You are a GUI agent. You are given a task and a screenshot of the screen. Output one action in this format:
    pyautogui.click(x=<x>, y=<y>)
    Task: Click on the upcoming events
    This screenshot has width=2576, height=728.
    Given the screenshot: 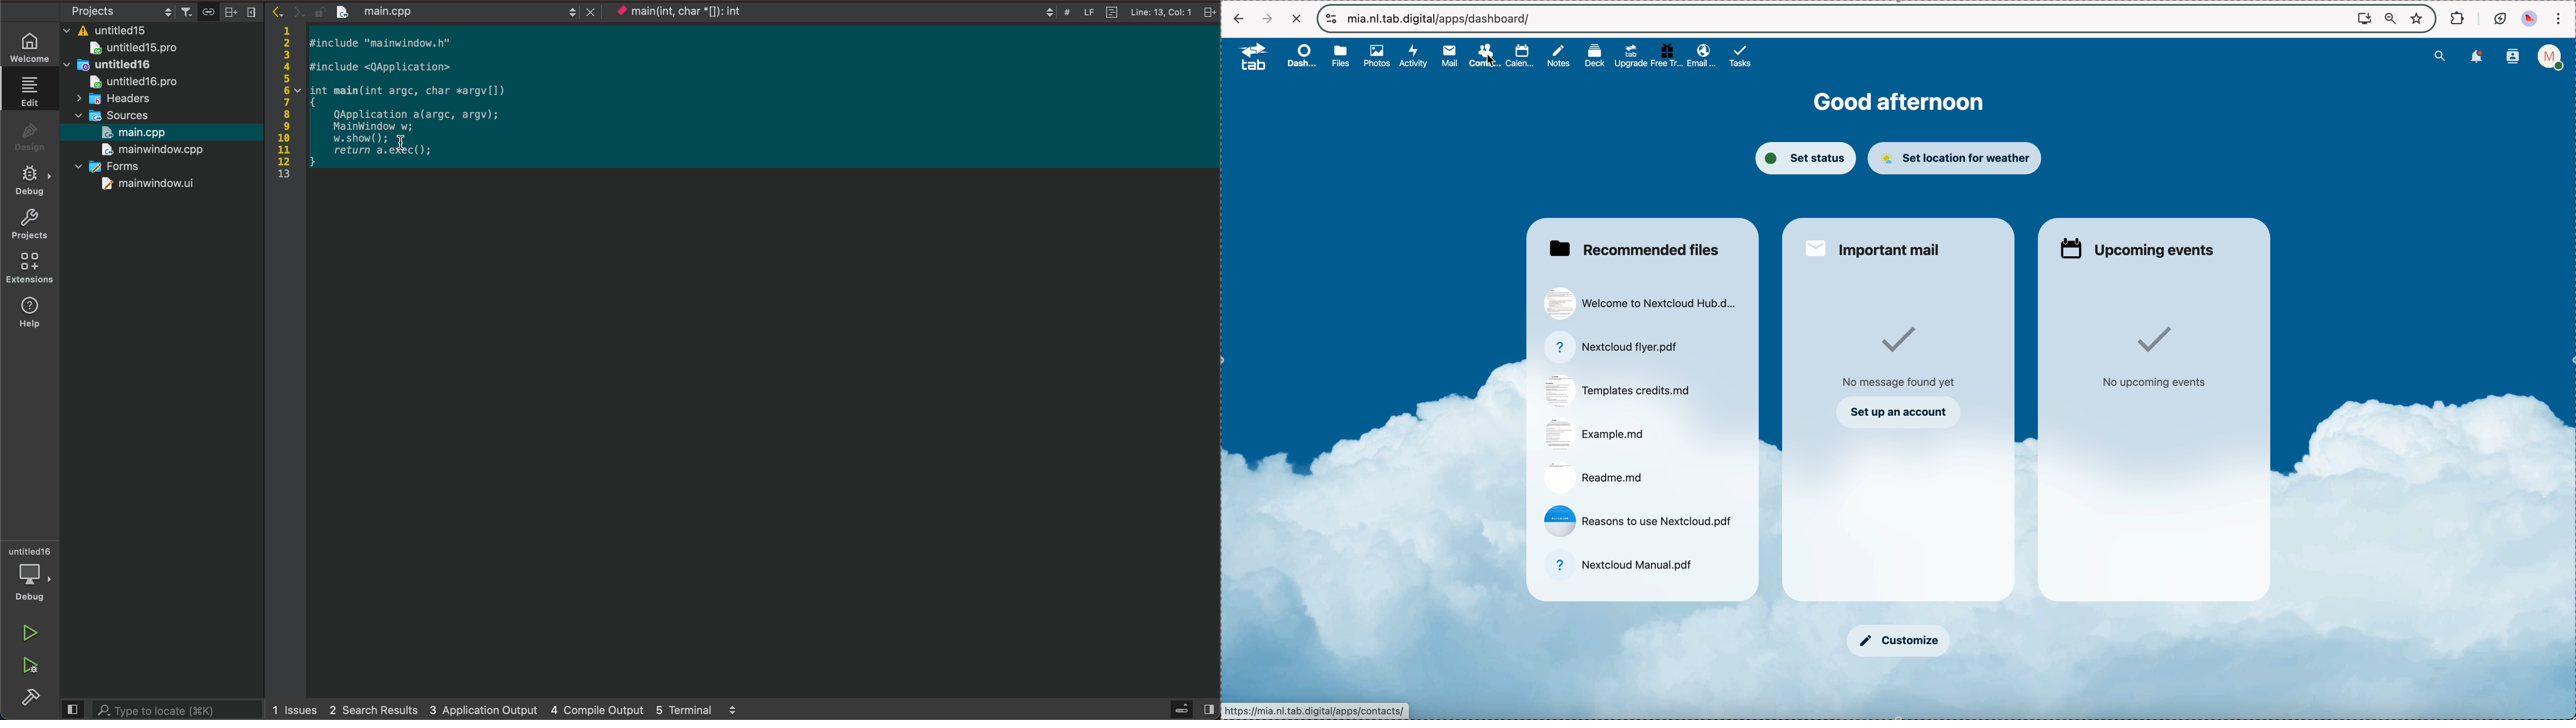 What is the action you would take?
    pyautogui.click(x=2137, y=249)
    